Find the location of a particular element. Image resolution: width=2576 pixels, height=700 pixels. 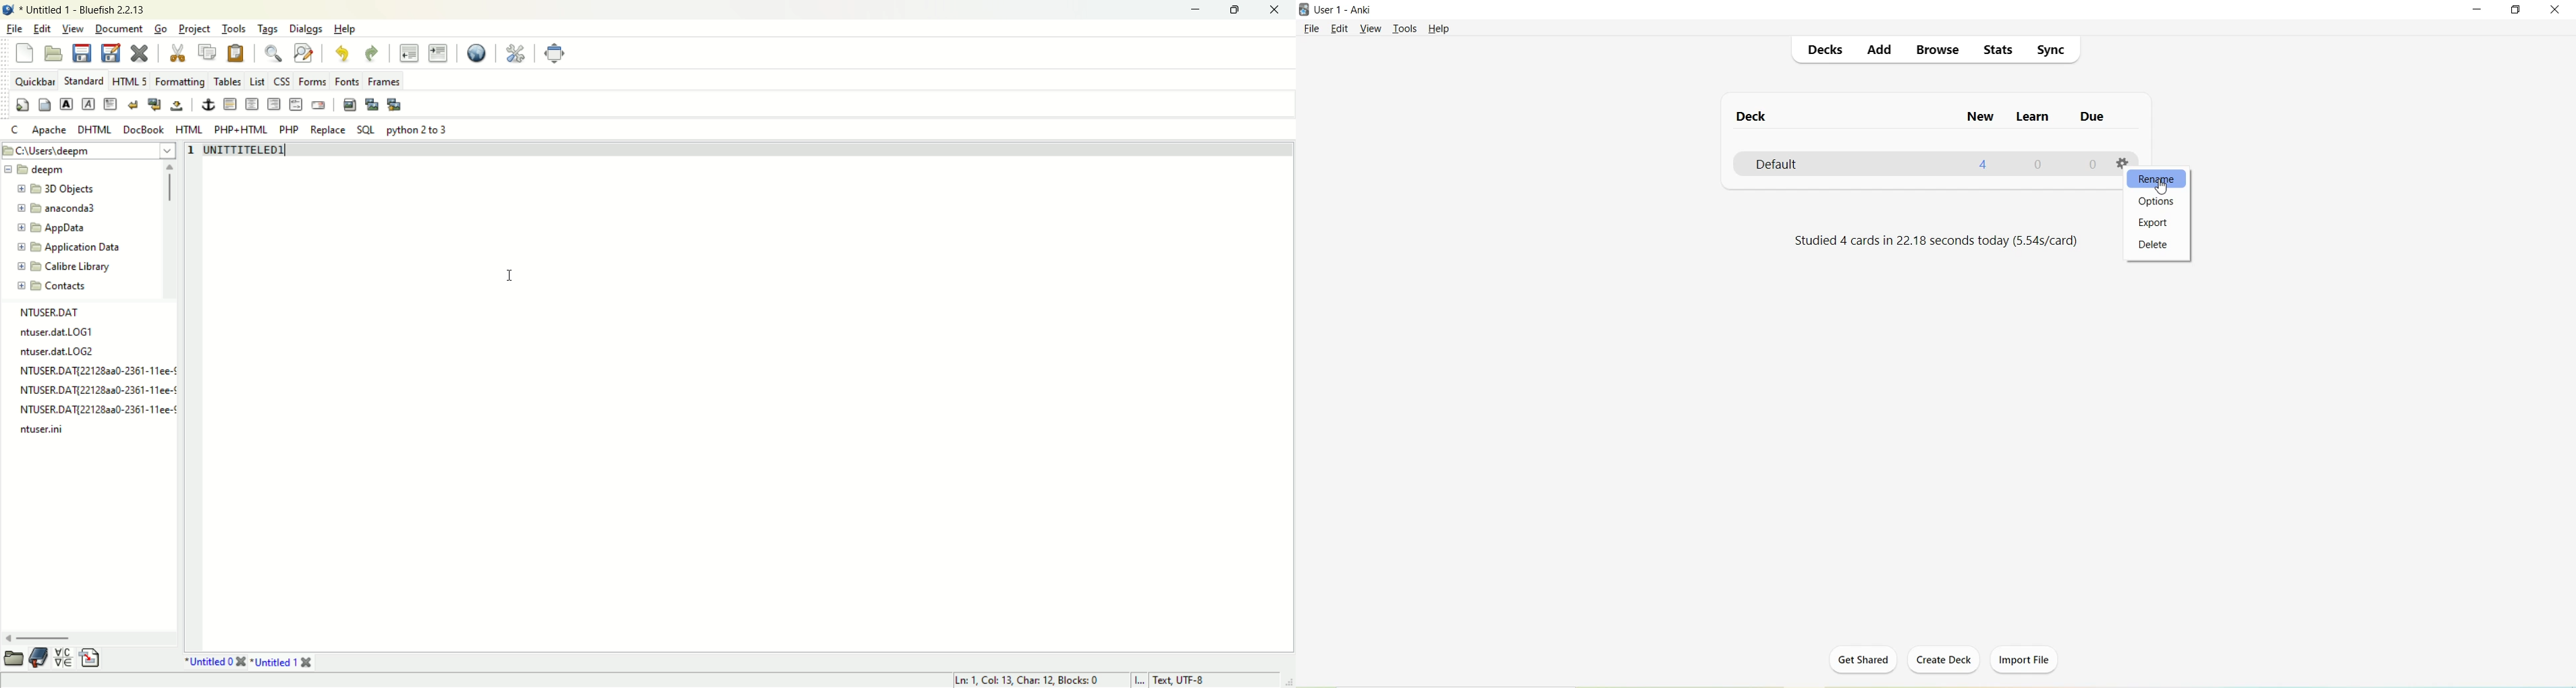

0 is located at coordinates (2039, 165).